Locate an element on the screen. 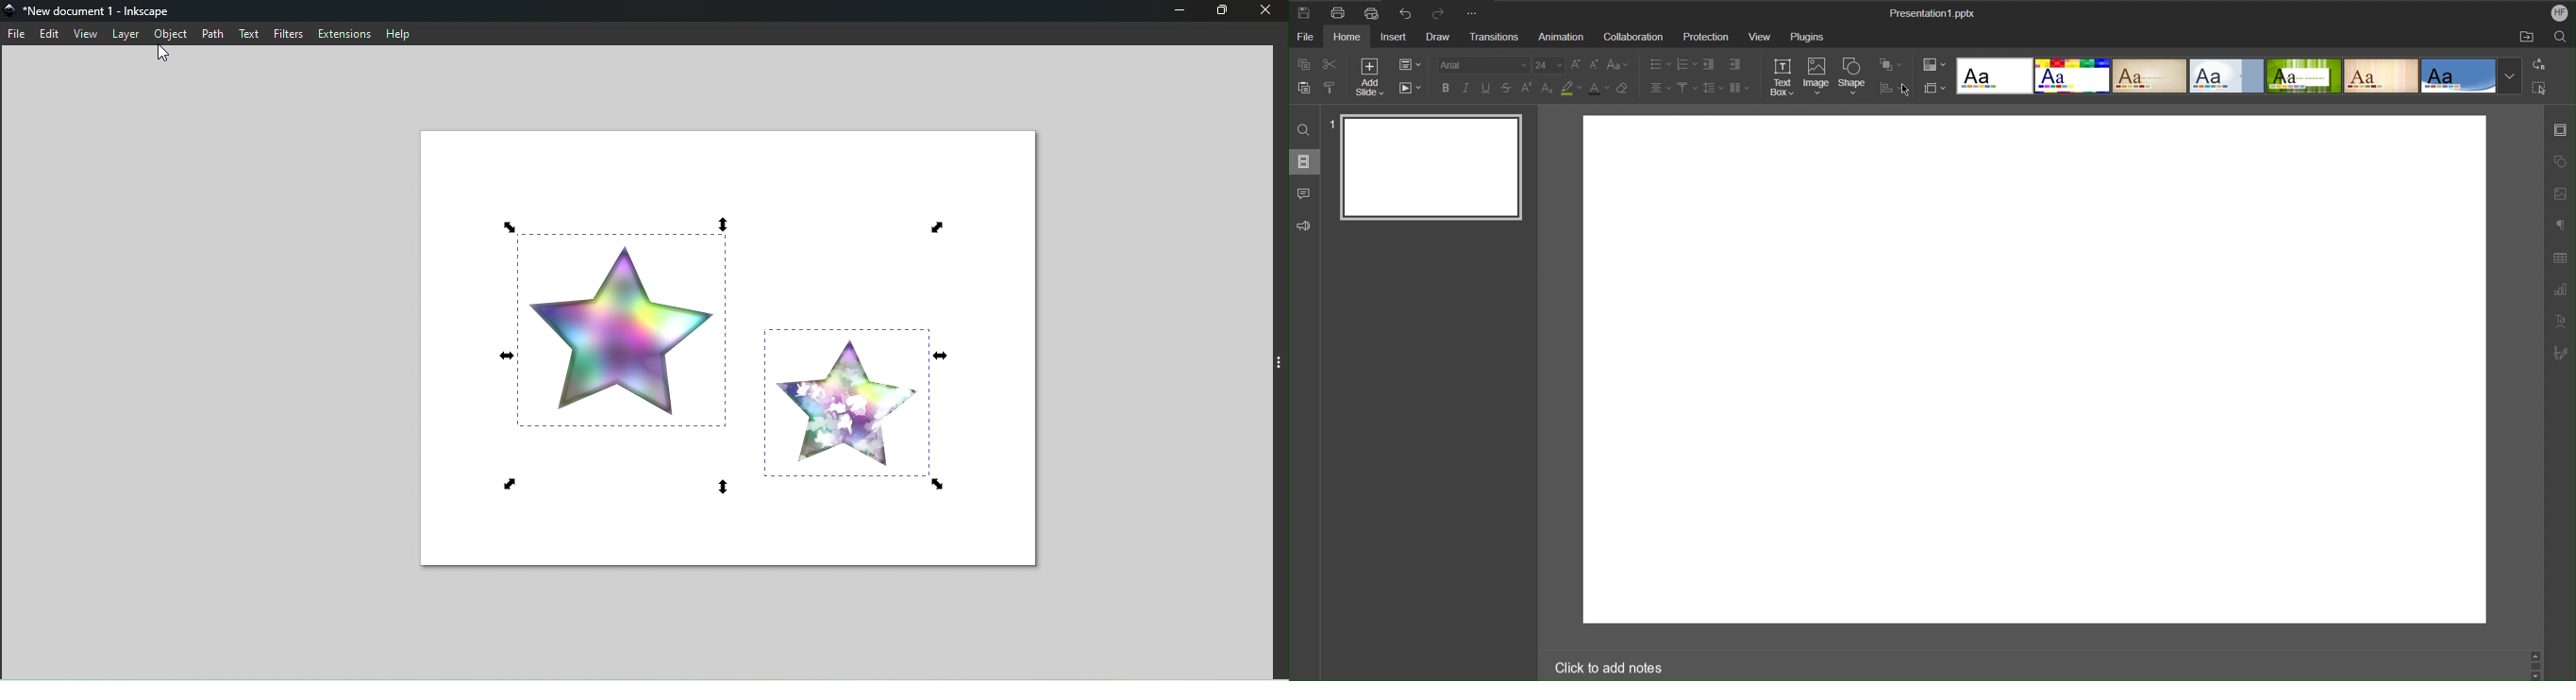  Arrange is located at coordinates (1891, 64).